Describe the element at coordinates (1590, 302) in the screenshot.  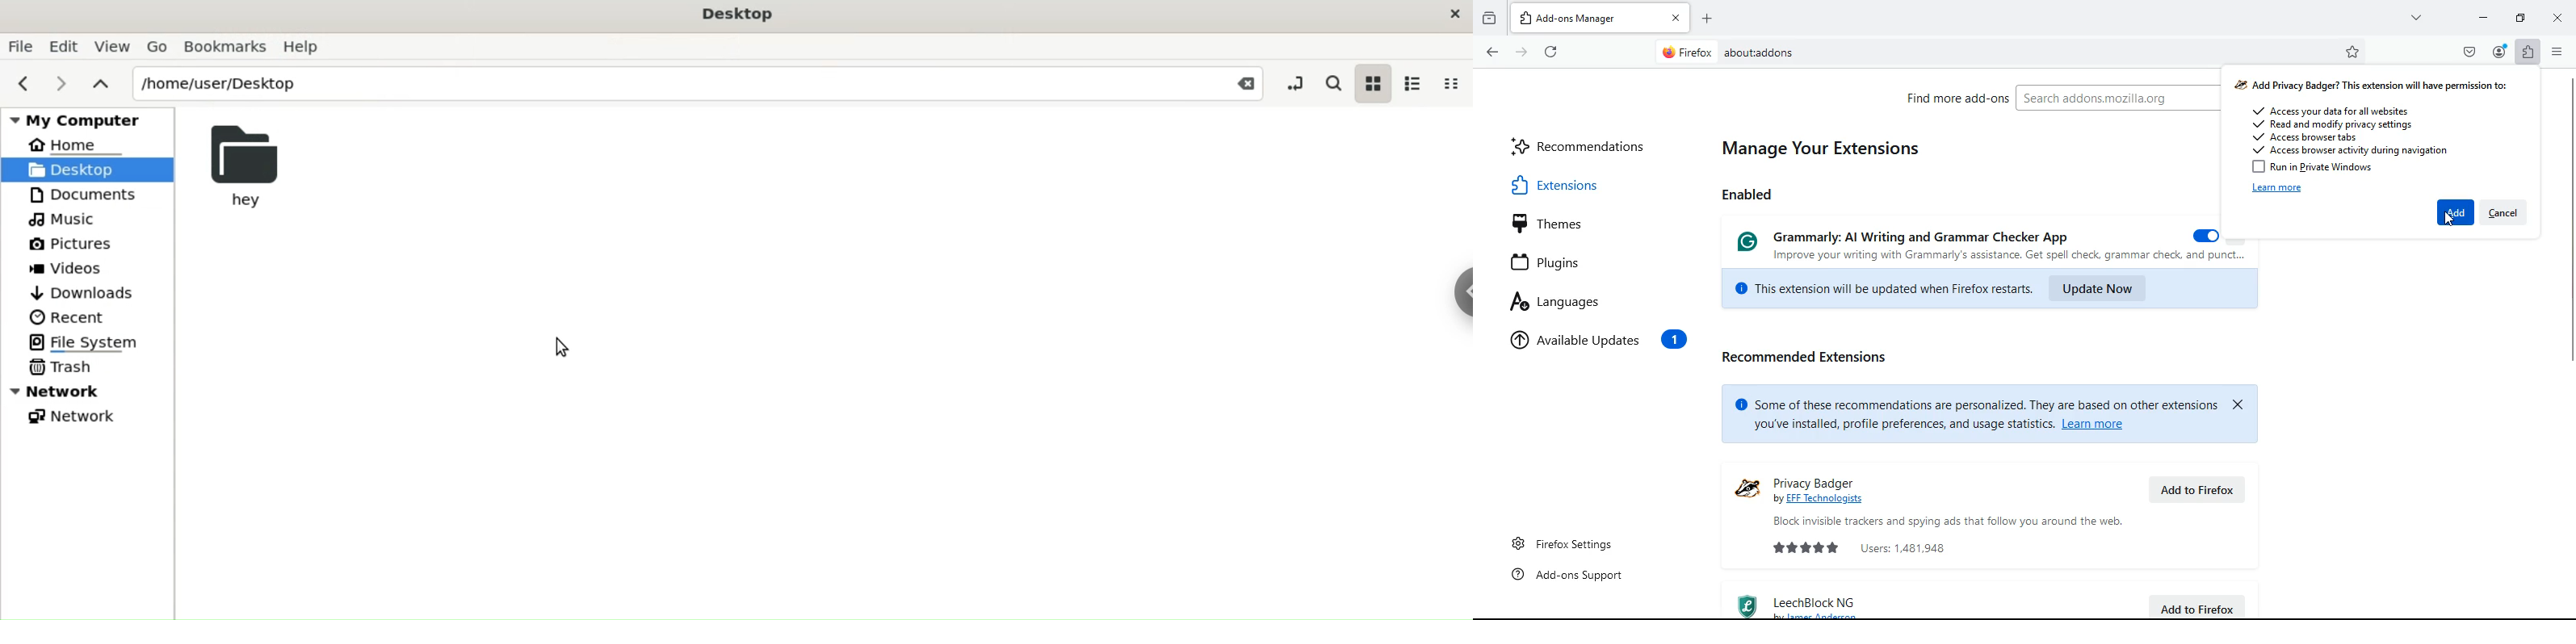
I see `languages` at that location.